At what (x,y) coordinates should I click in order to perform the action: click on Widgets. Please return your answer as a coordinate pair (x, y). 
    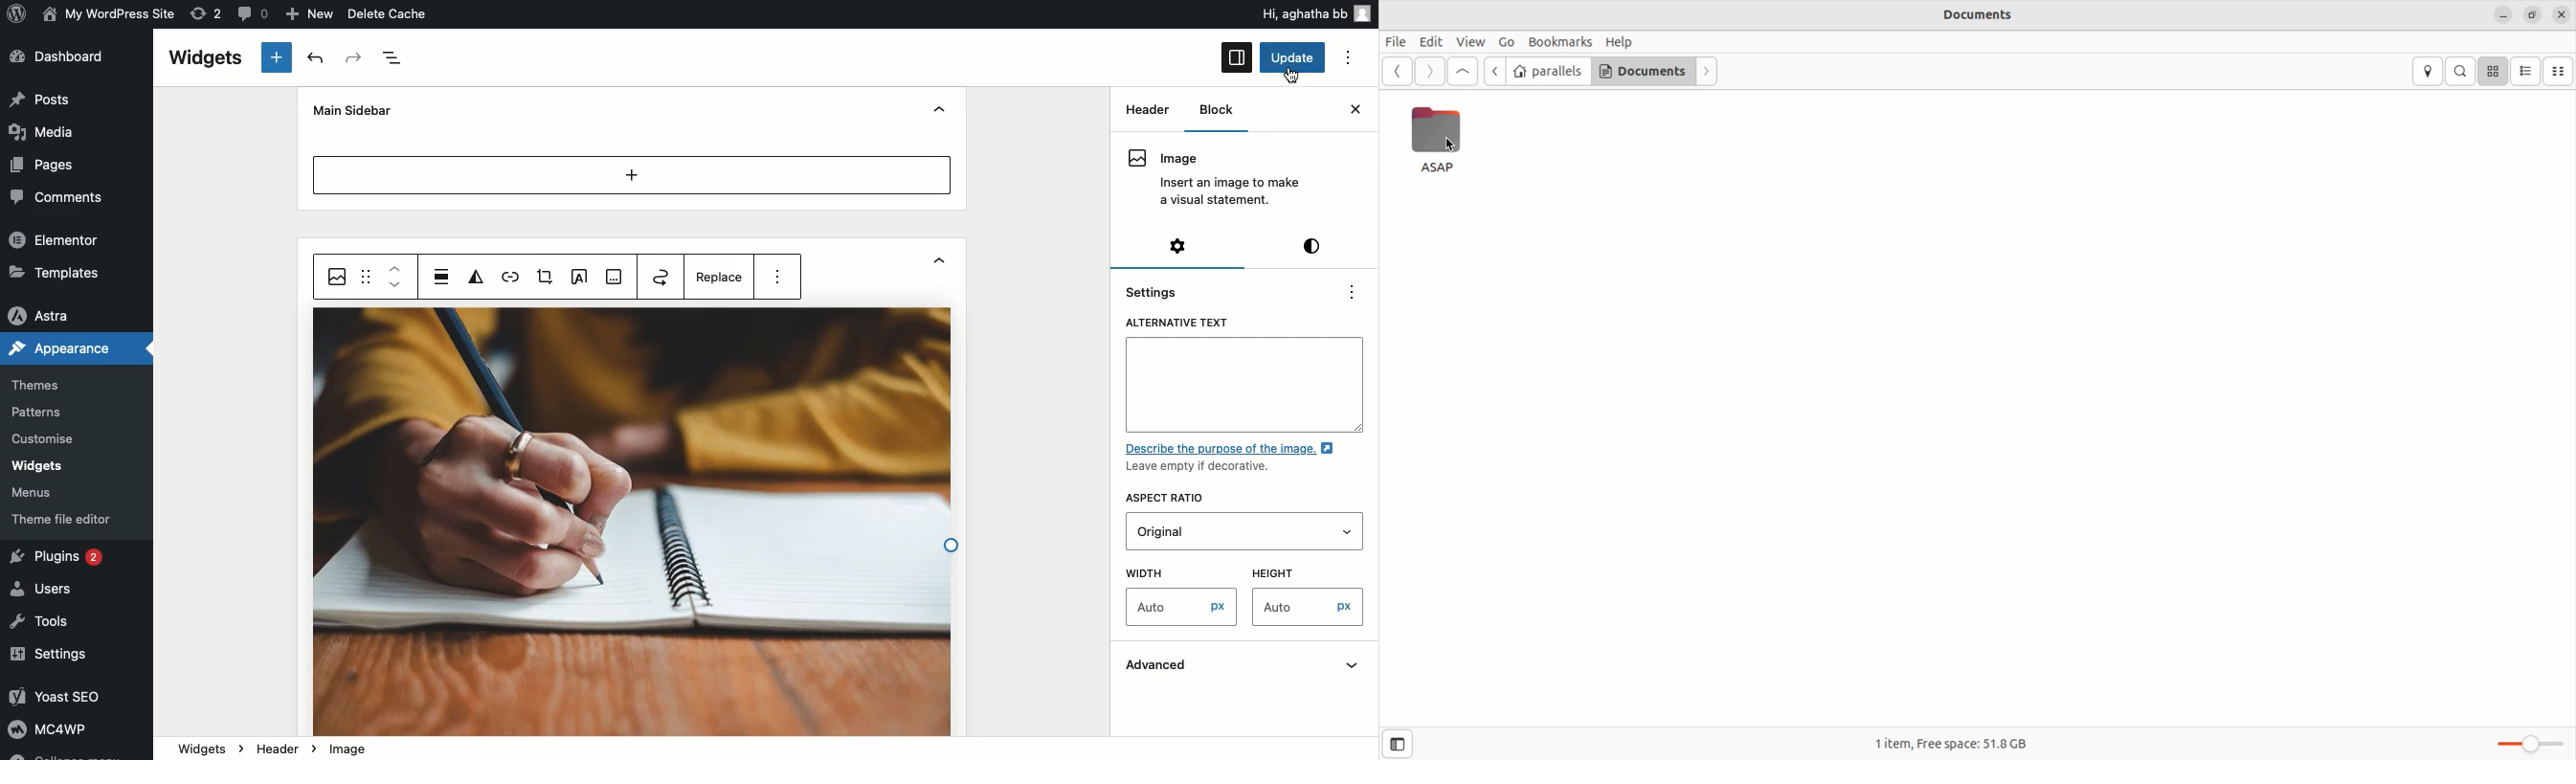
    Looking at the image, I should click on (202, 747).